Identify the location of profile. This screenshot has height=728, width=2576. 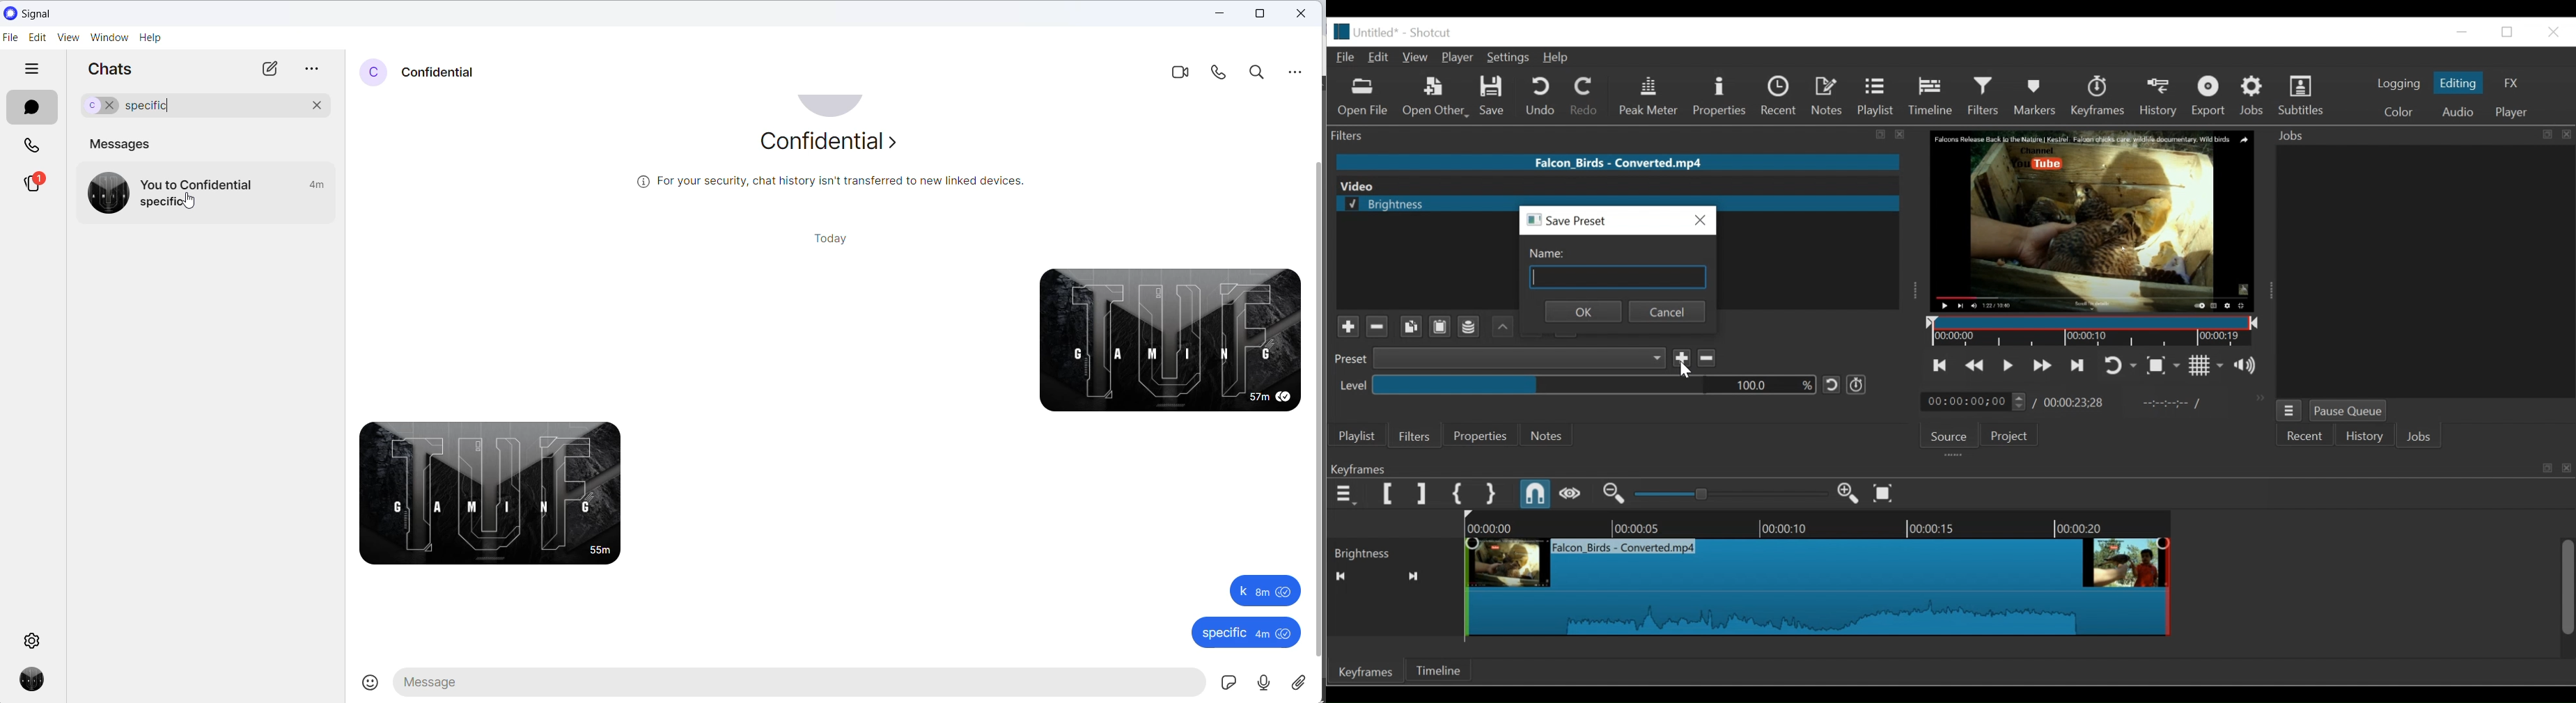
(38, 681).